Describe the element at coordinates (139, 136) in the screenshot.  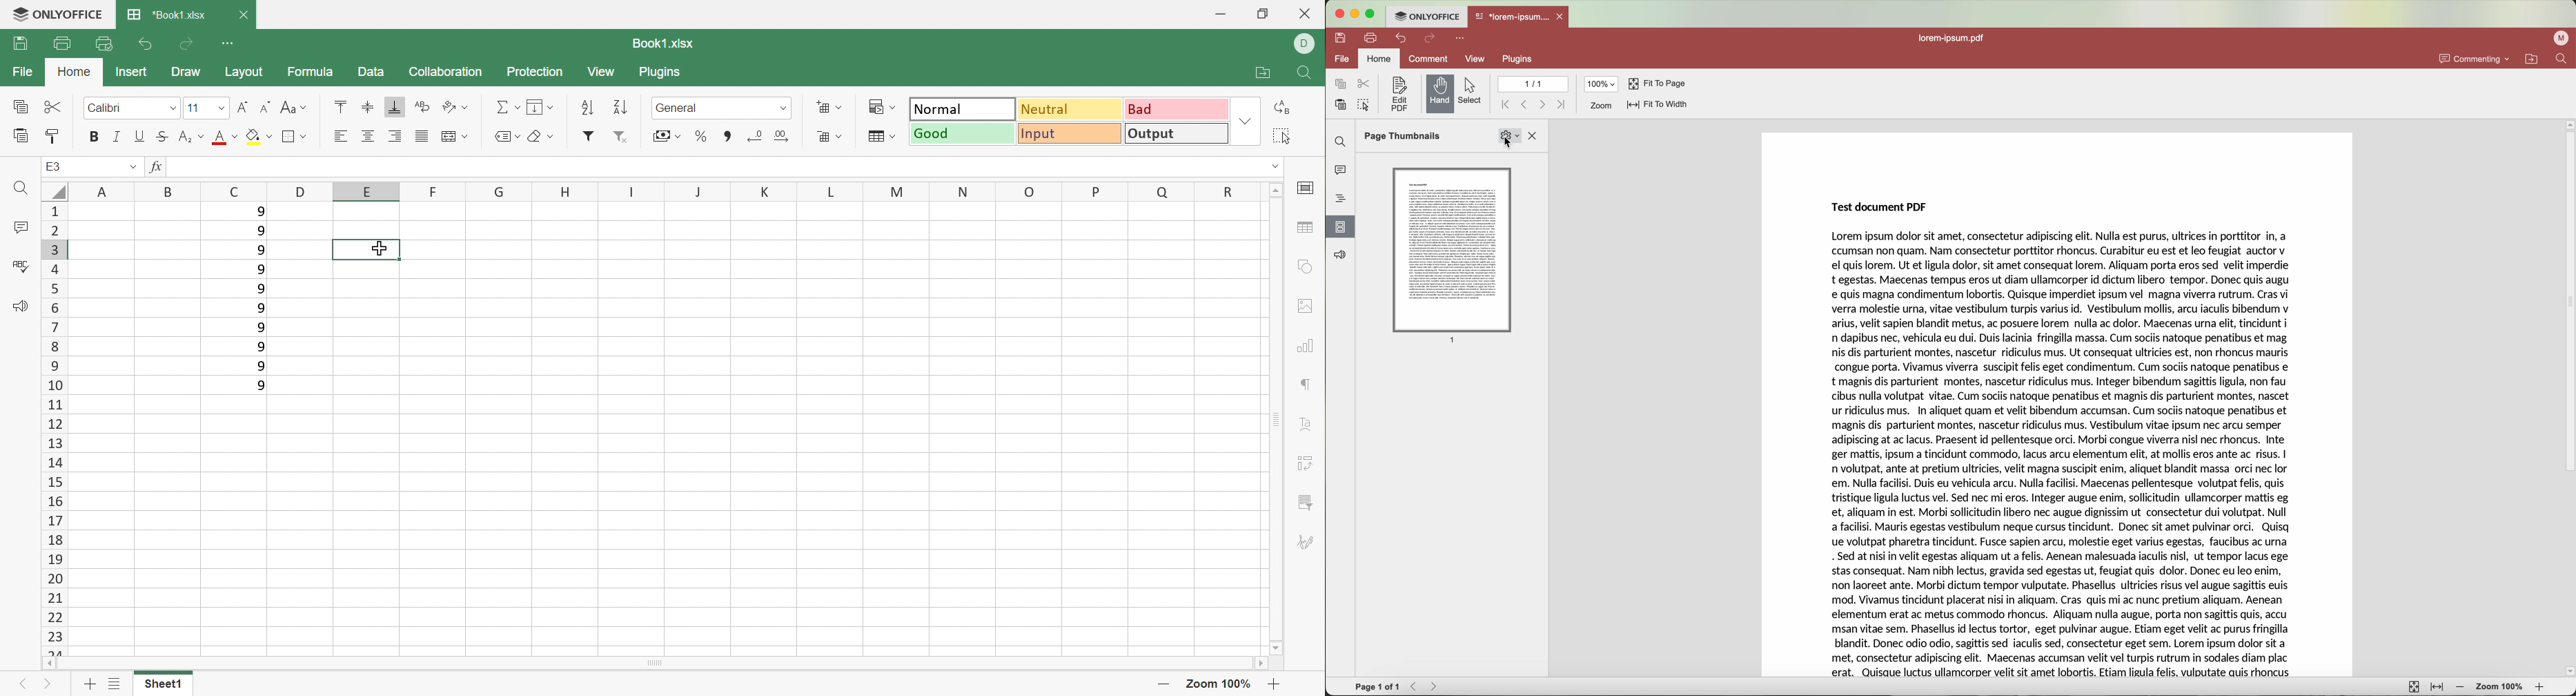
I see `Underline` at that location.